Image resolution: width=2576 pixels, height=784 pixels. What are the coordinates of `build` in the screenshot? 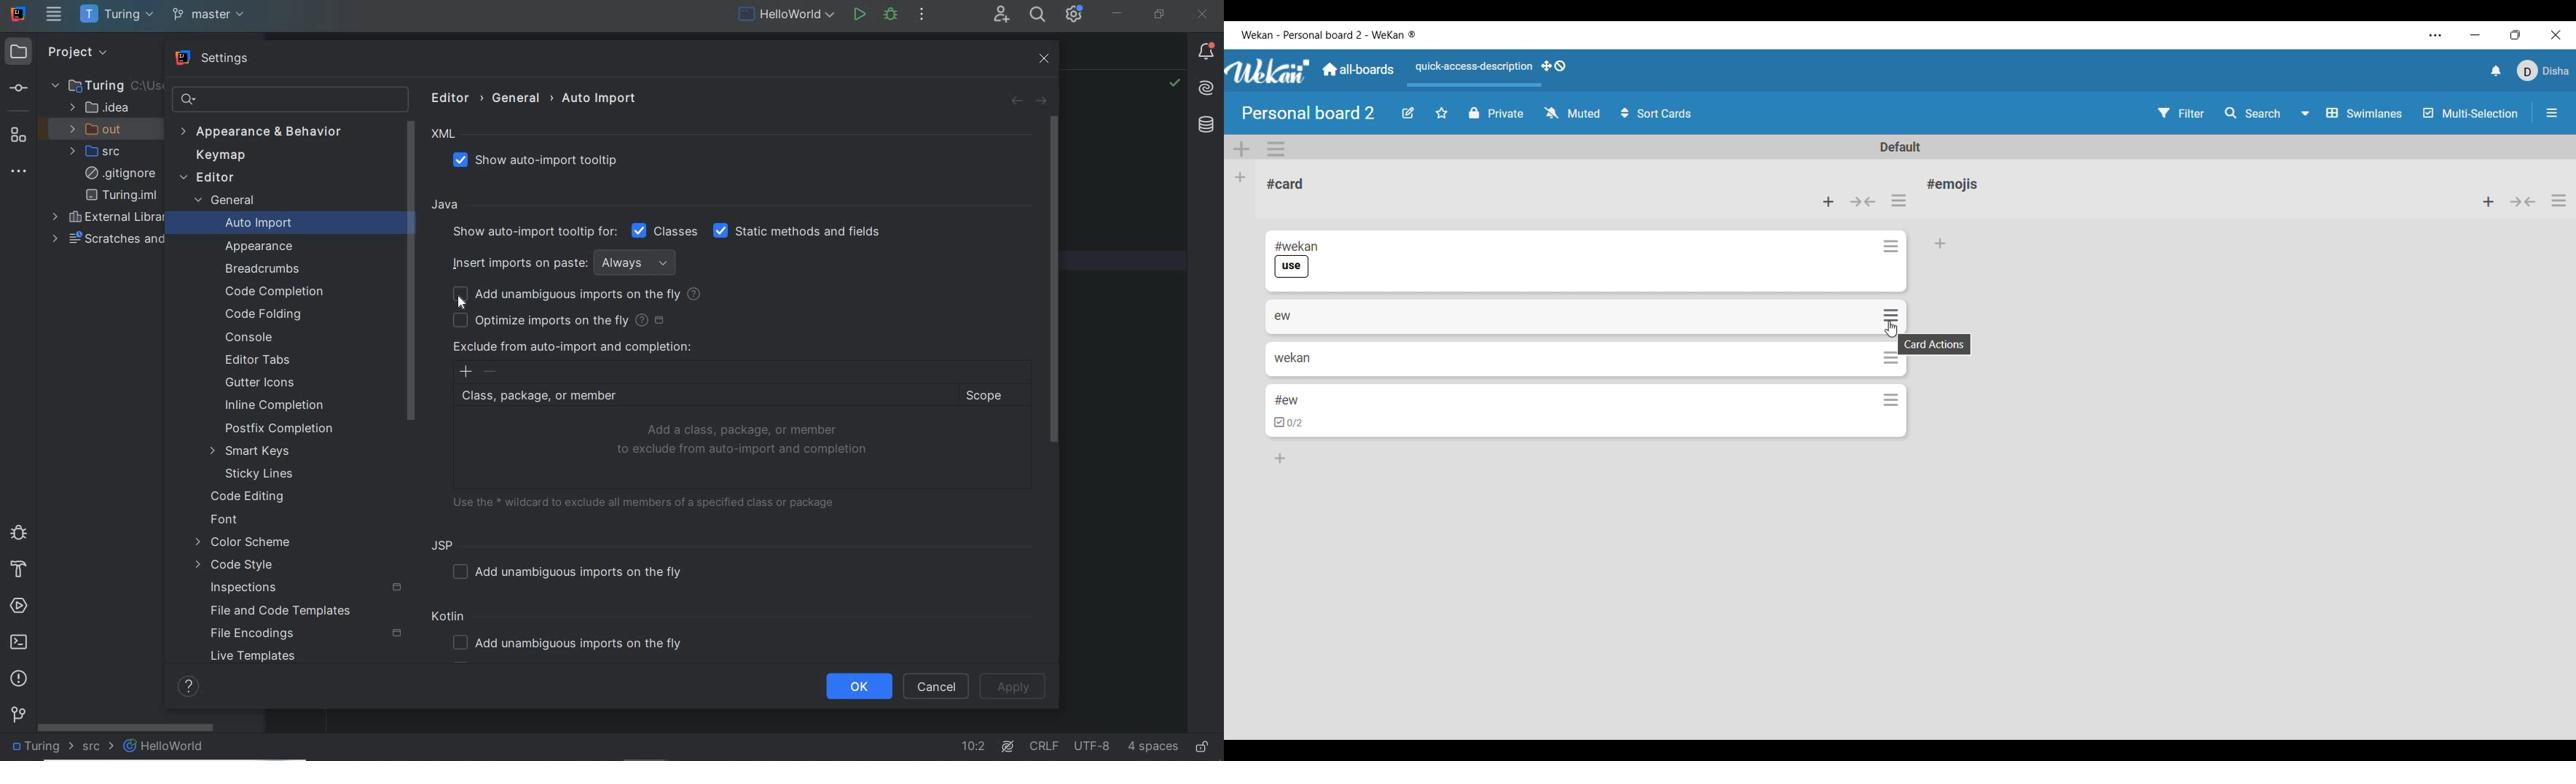 It's located at (17, 570).